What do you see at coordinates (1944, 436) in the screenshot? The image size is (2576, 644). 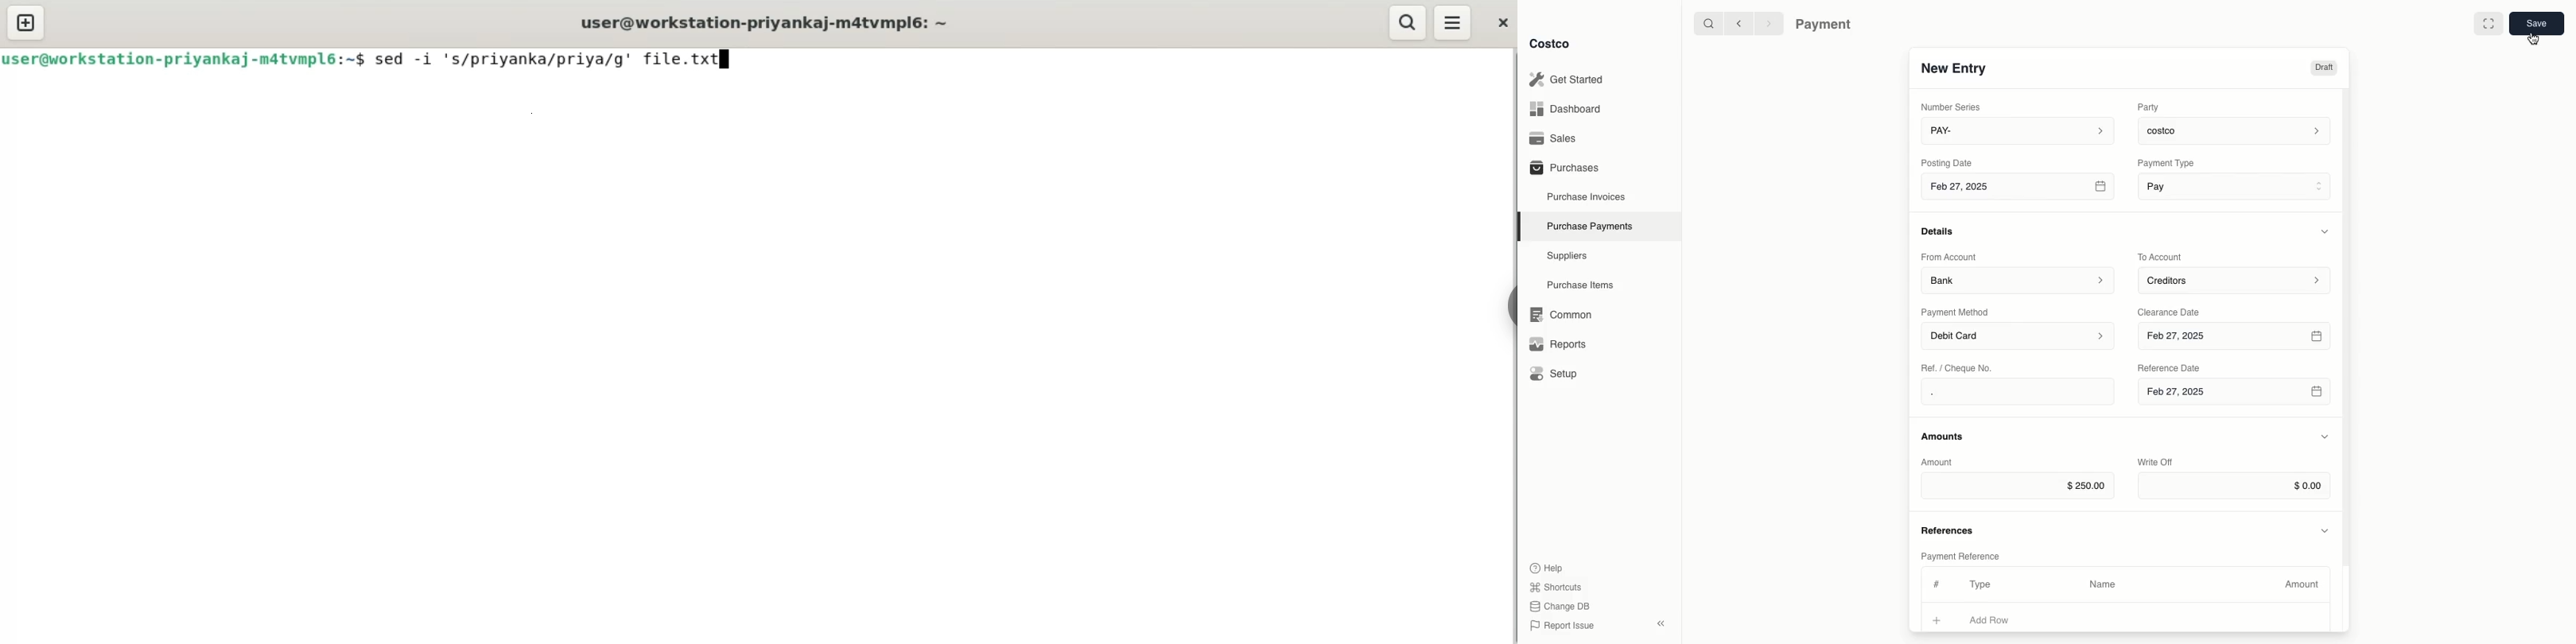 I see `Amounts` at bounding box center [1944, 436].